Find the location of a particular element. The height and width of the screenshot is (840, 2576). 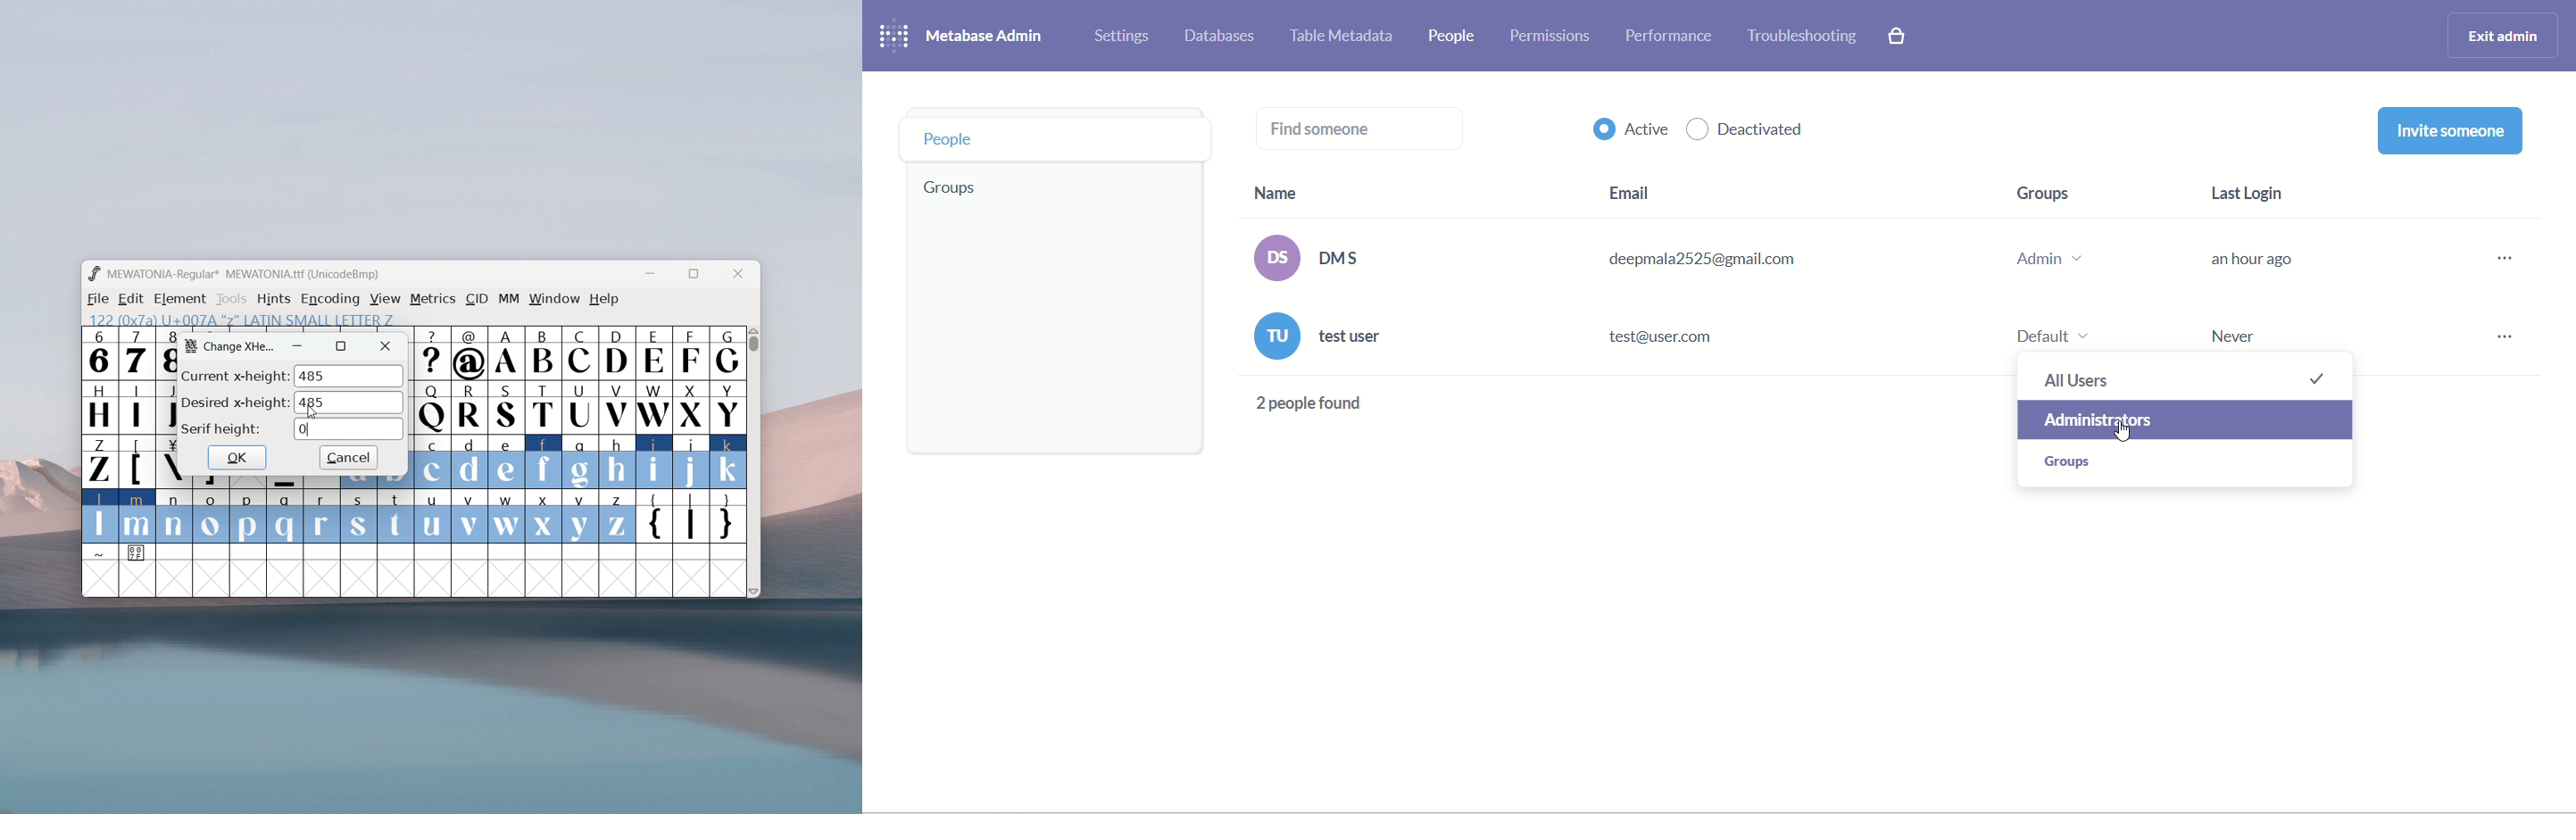

m is located at coordinates (137, 516).